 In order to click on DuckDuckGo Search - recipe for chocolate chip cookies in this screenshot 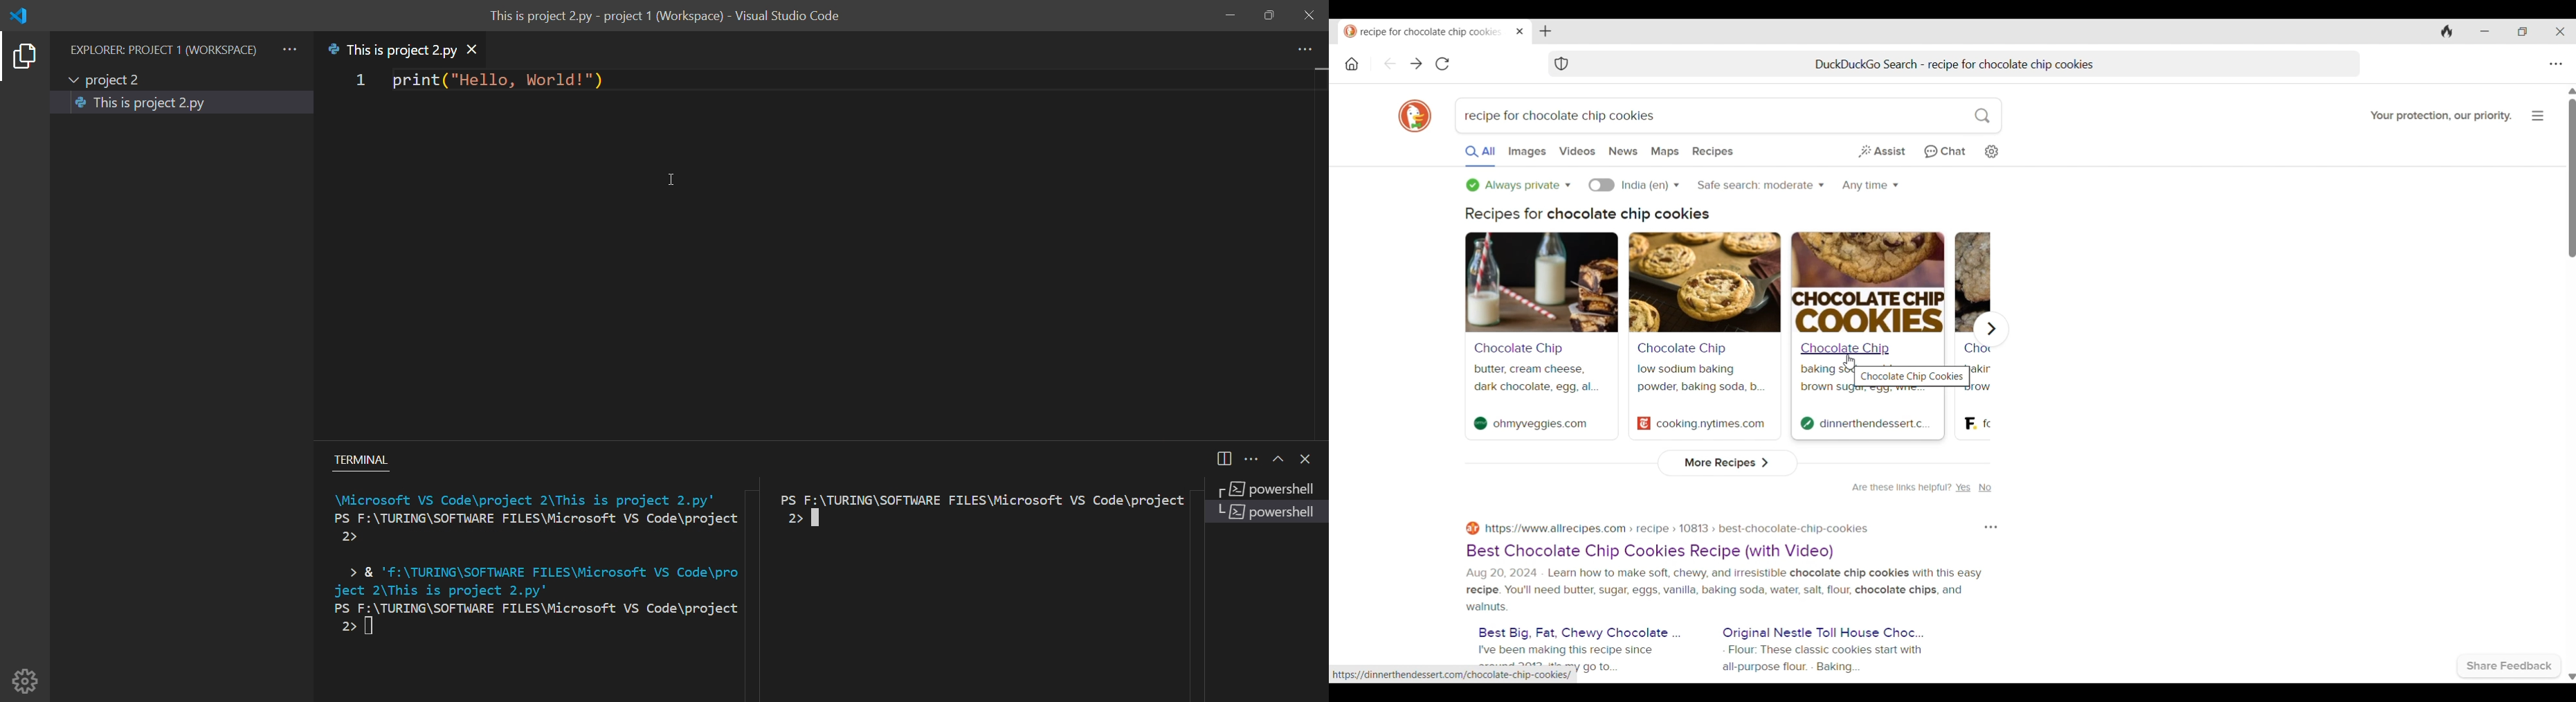, I will do `click(1966, 64)`.